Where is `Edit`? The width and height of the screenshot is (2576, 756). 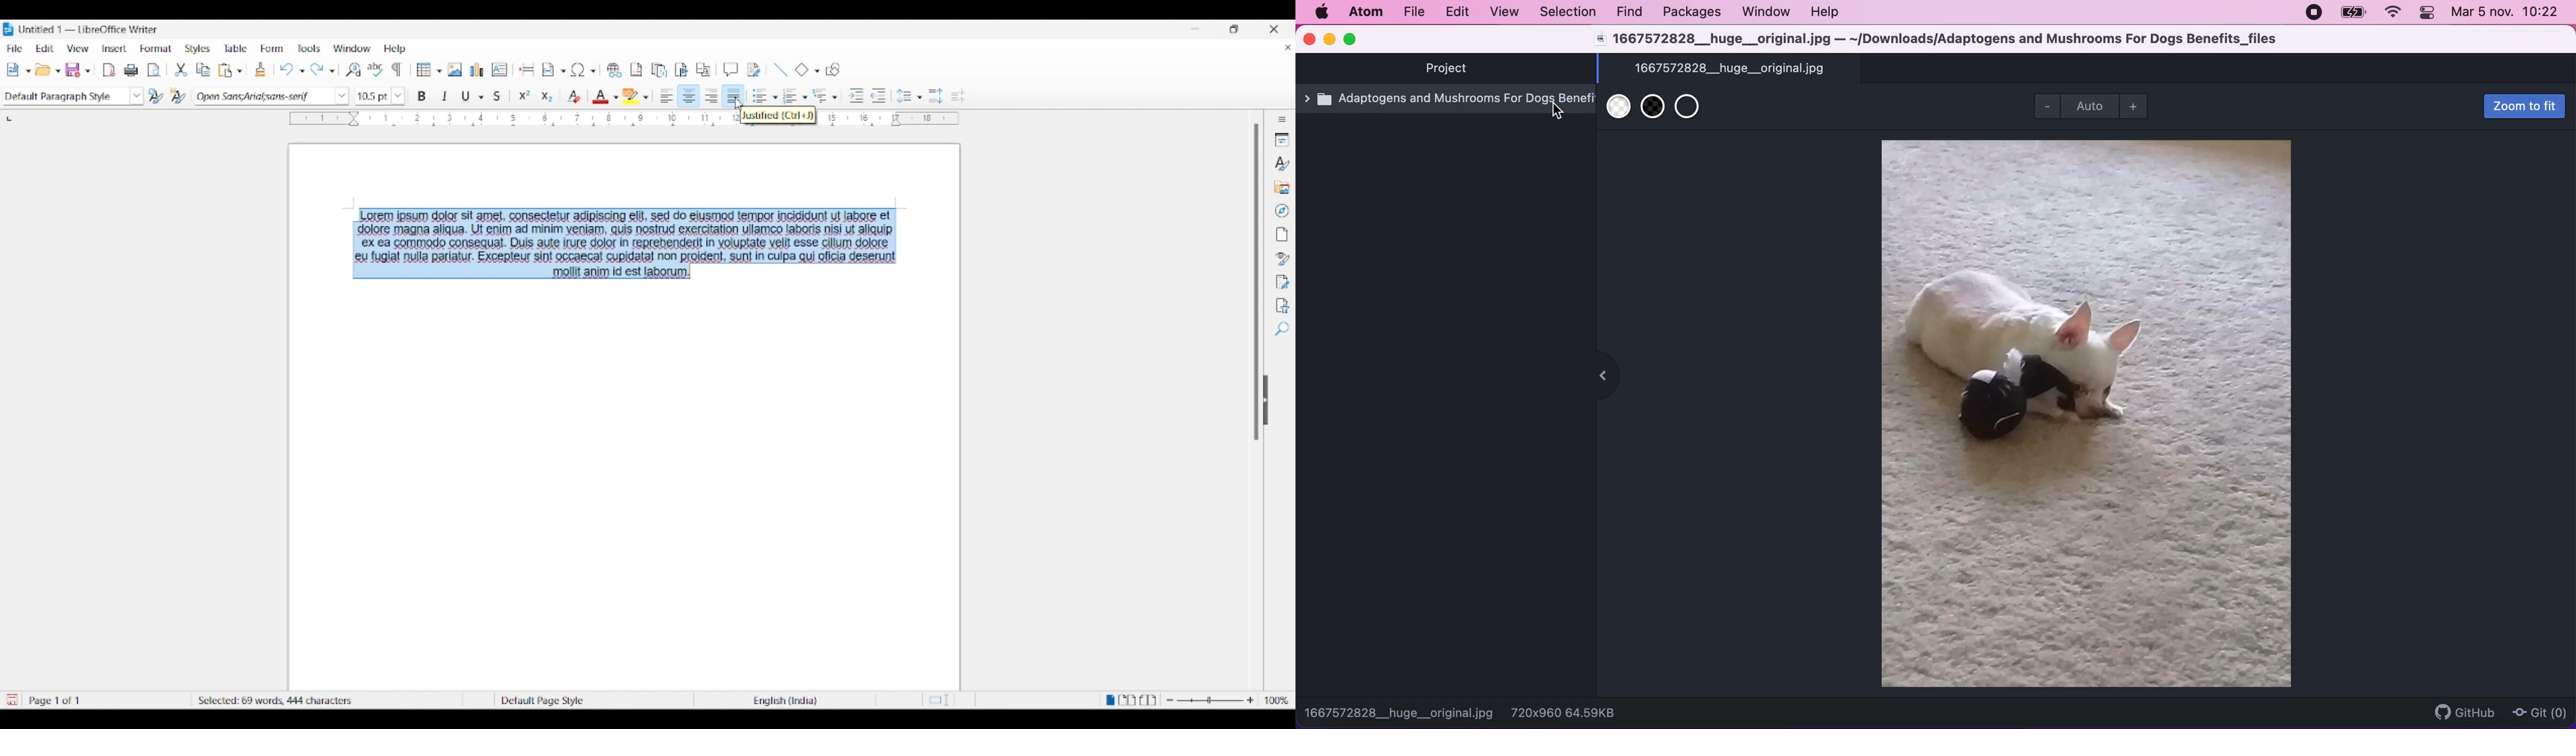
Edit is located at coordinates (45, 48).